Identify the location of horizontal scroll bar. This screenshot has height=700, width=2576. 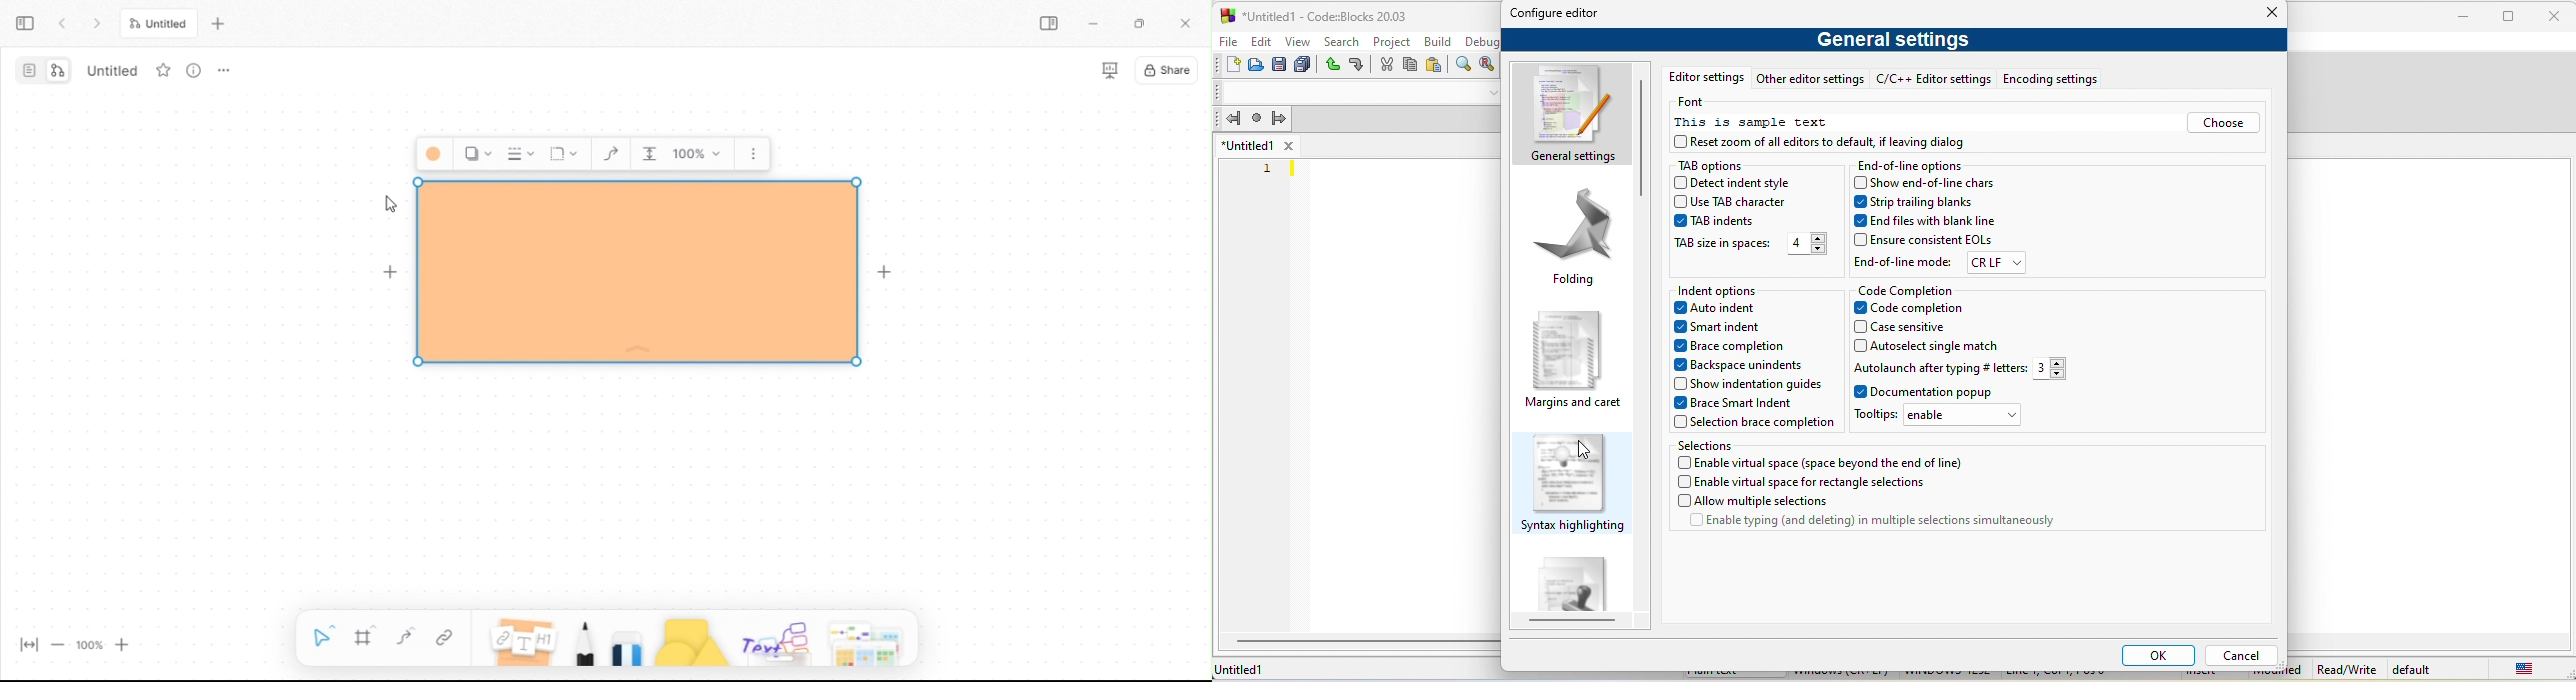
(1572, 622).